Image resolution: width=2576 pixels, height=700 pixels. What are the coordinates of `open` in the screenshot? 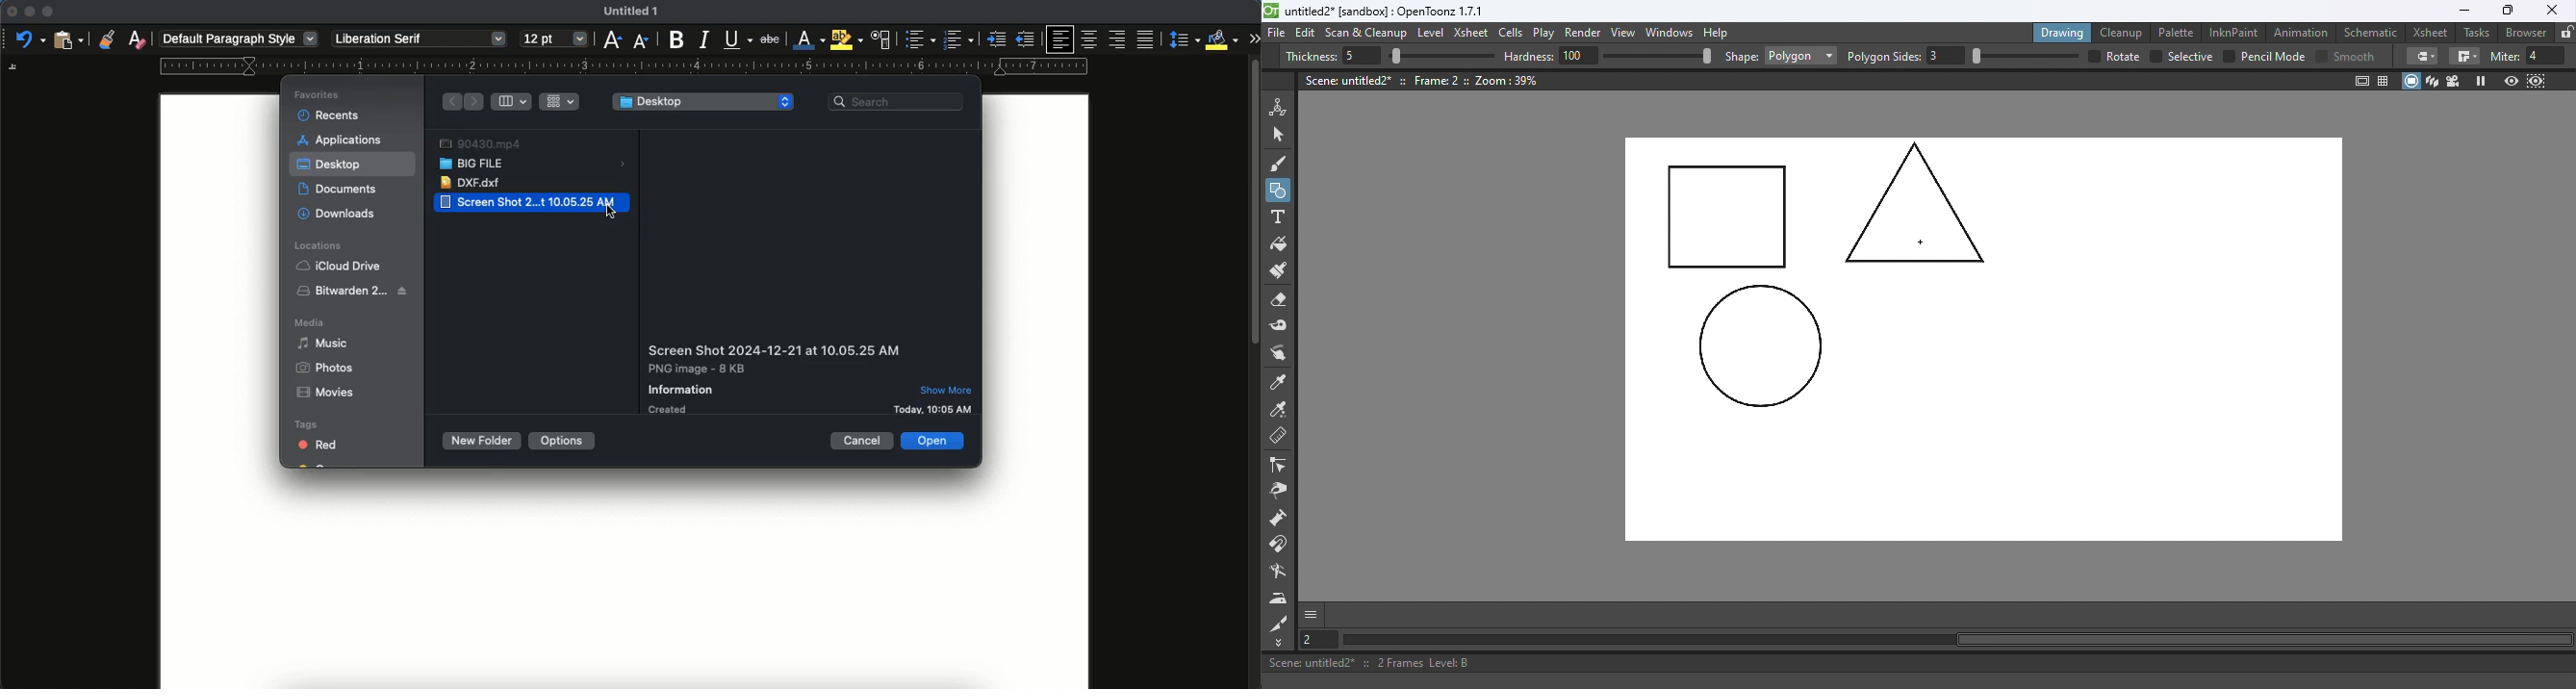 It's located at (935, 441).